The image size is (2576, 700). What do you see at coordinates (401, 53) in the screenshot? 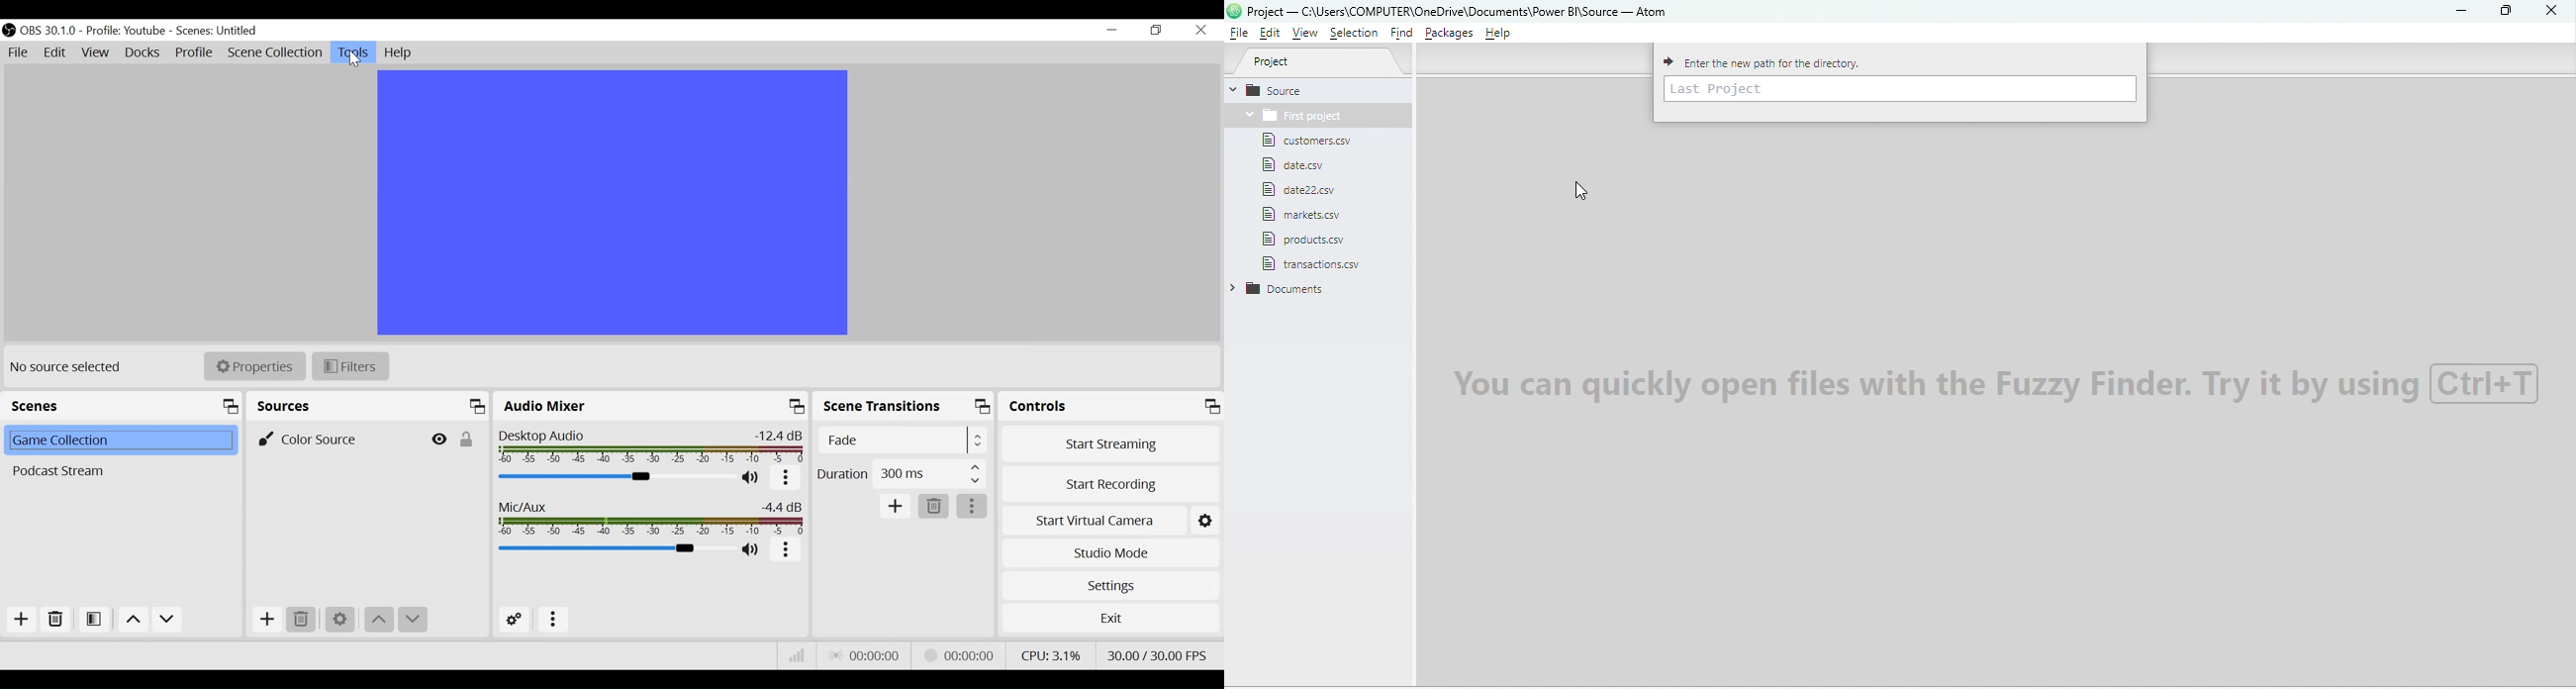
I see `Help` at bounding box center [401, 53].